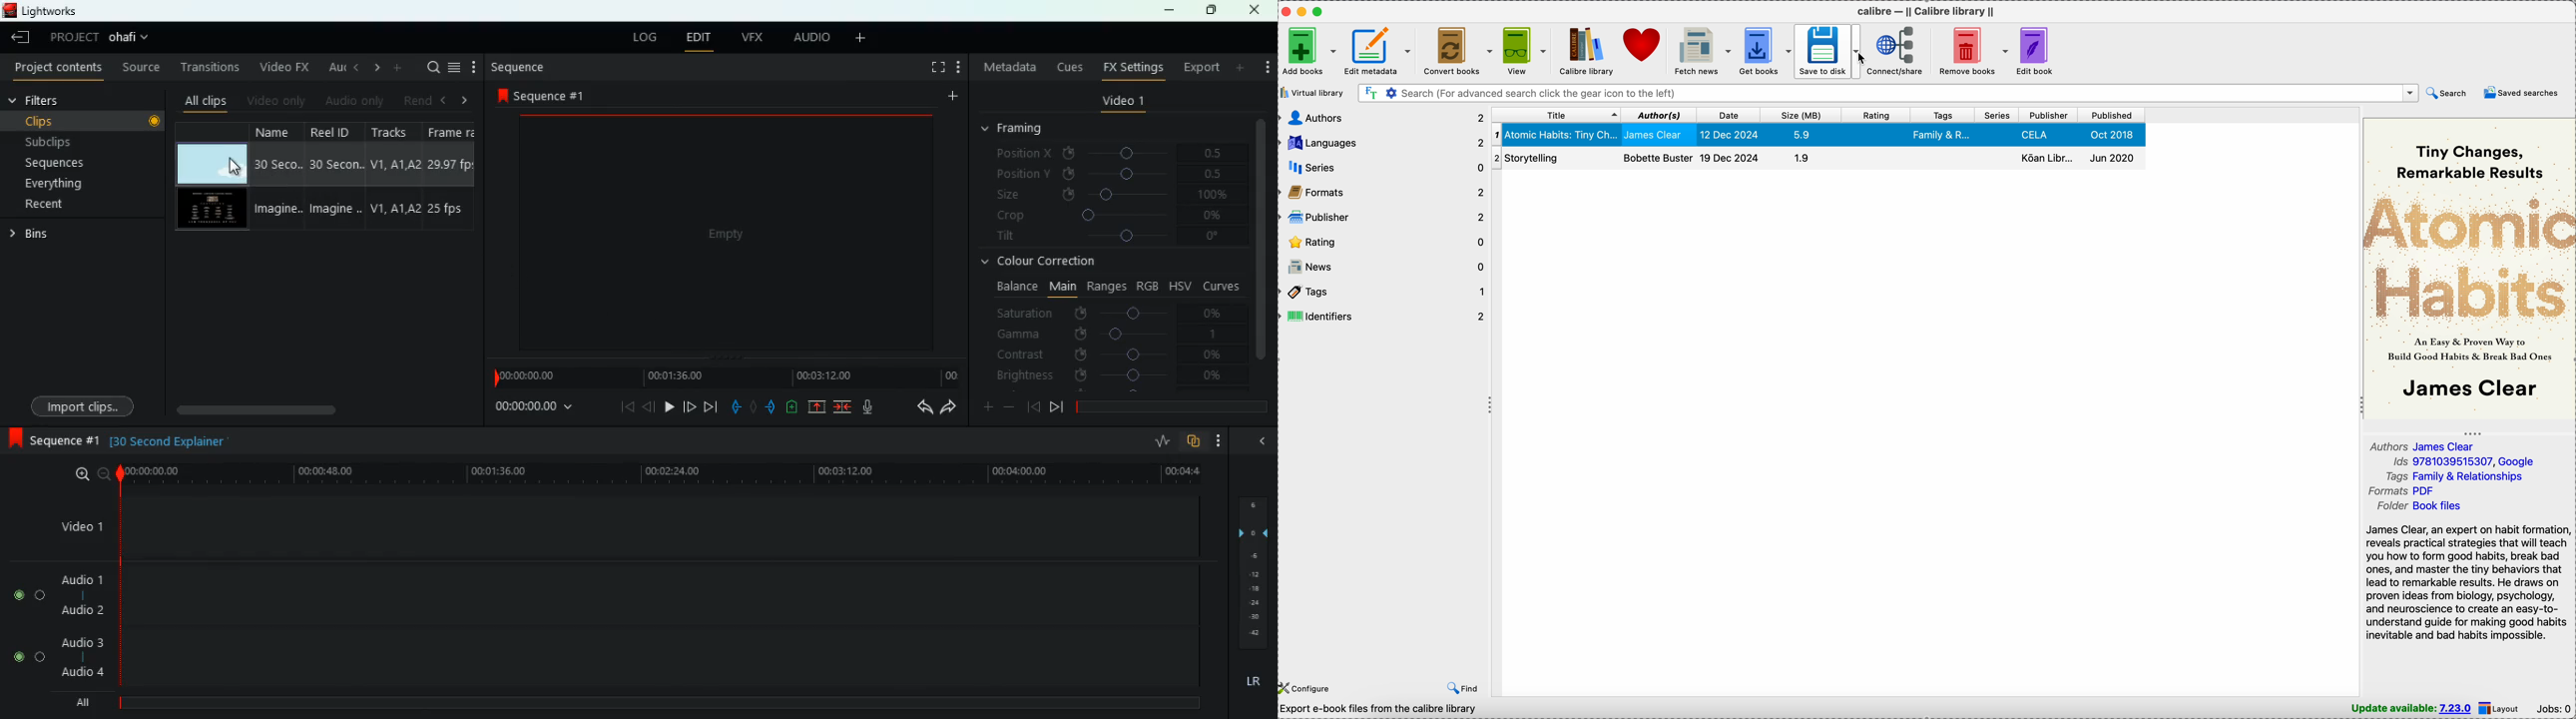  I want to click on gamma, so click(1108, 334).